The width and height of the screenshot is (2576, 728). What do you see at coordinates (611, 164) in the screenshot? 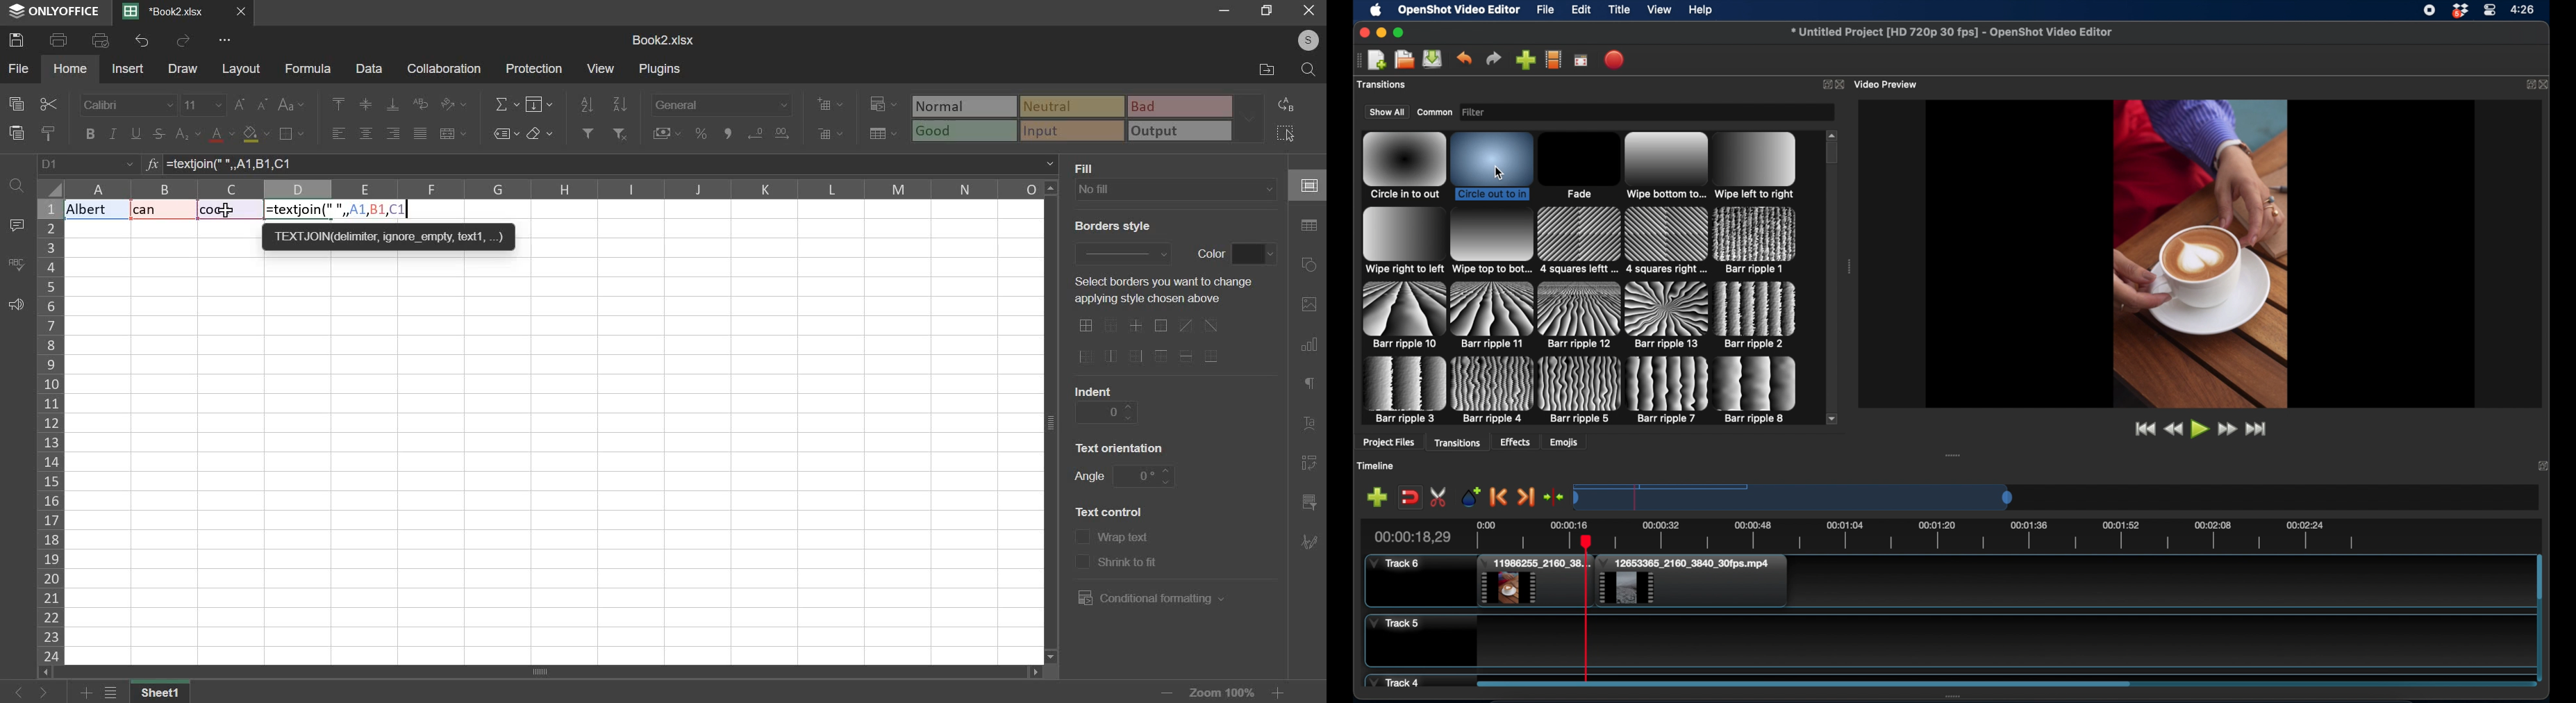
I see `=textjoin(" ", A1, B1, C1` at bounding box center [611, 164].